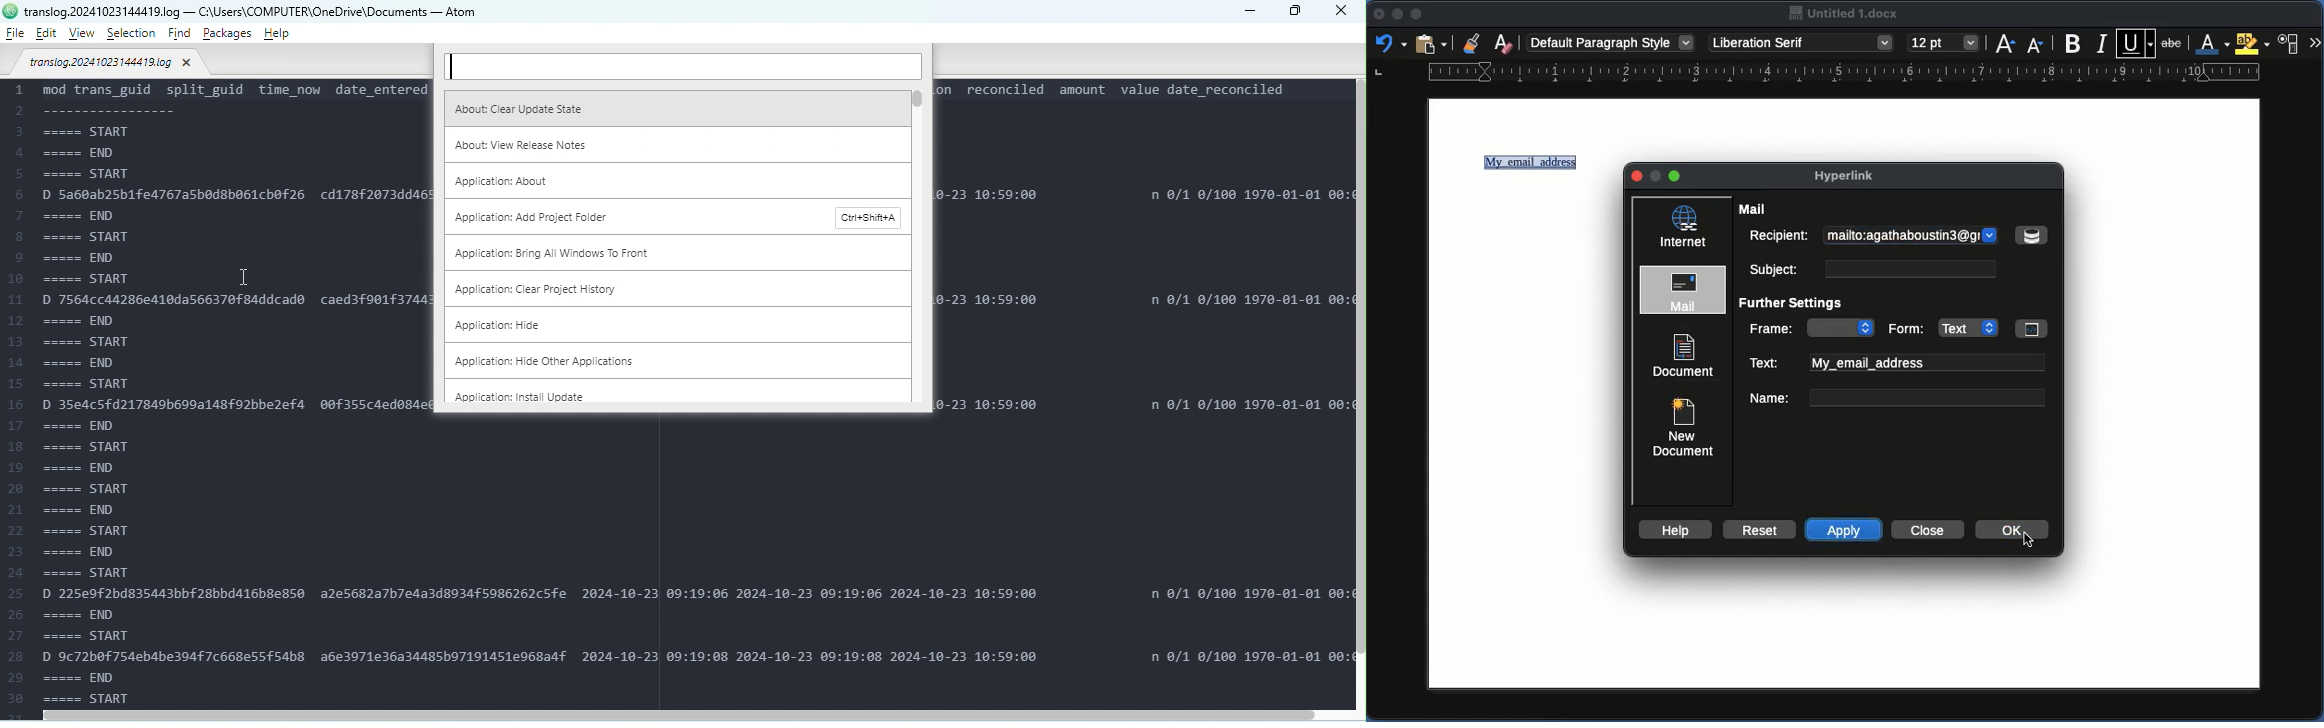 Image resolution: width=2324 pixels, height=728 pixels. I want to click on Character, so click(2292, 42).